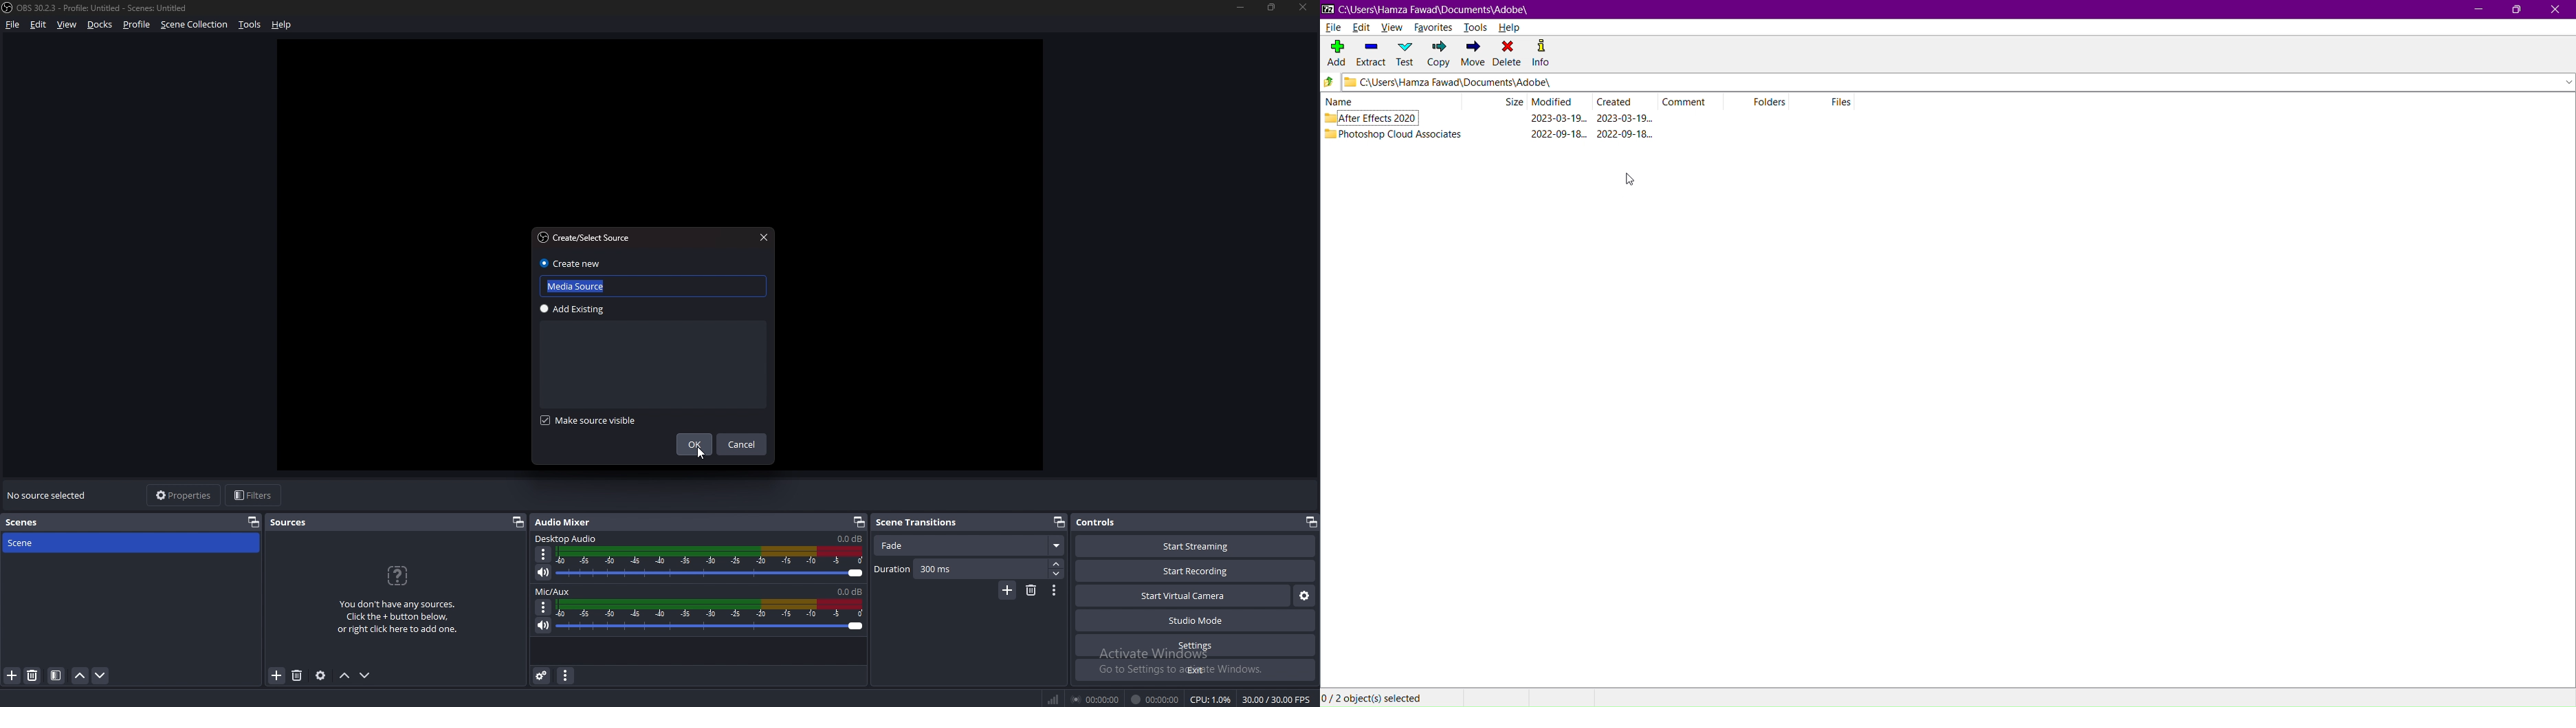 The height and width of the screenshot is (728, 2576). What do you see at coordinates (104, 8) in the screenshot?
I see `‘OBS 30.2.3 - Profile: Untitled - Scenes: Untitled` at bounding box center [104, 8].